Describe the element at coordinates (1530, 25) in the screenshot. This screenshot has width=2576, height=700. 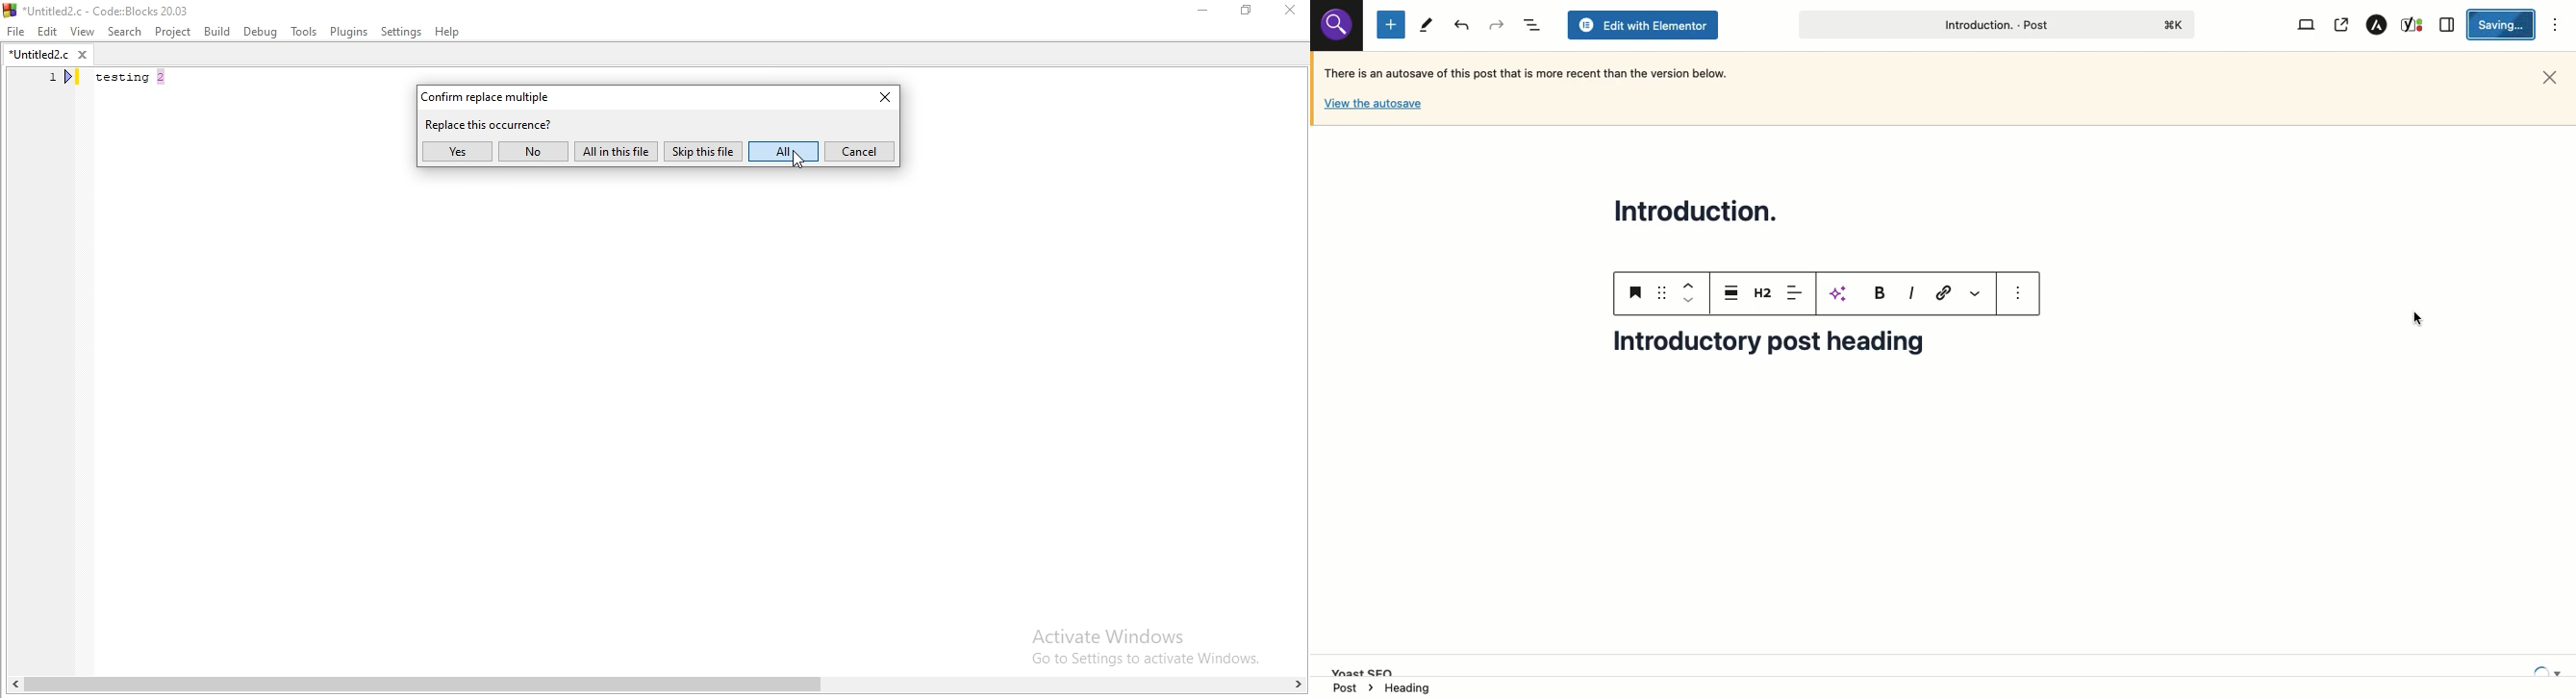
I see `Document overview` at that location.